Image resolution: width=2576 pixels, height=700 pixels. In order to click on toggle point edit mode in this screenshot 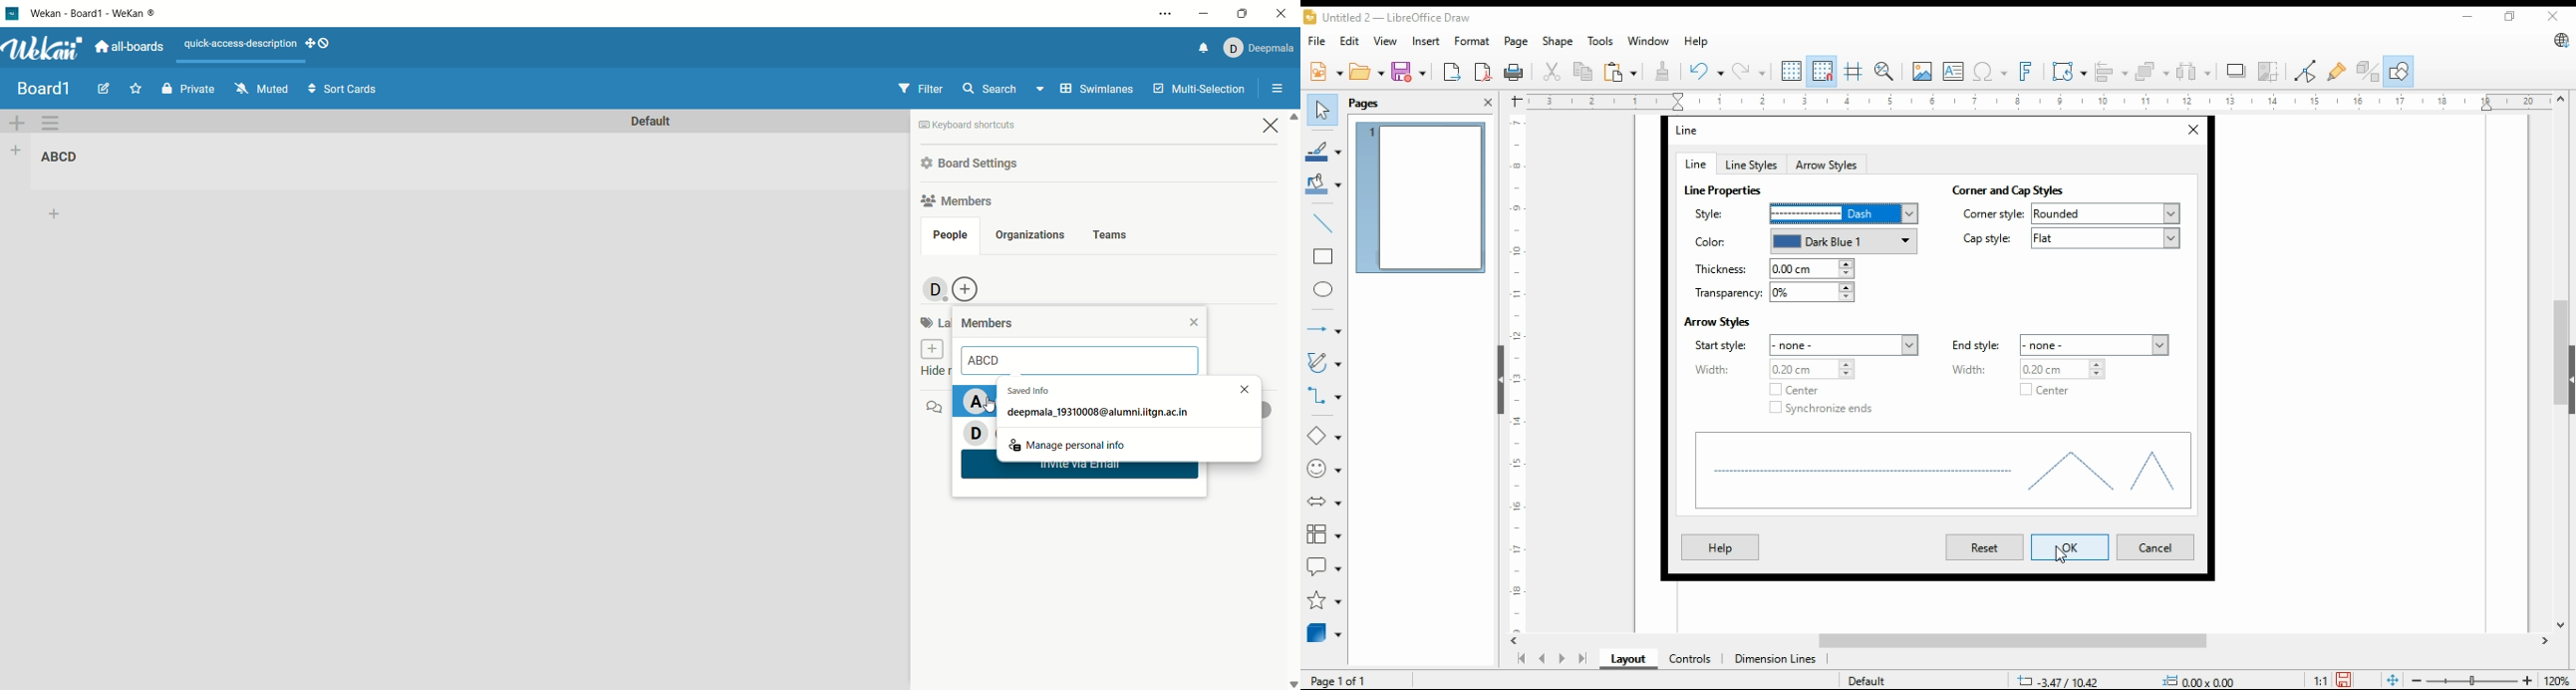, I will do `click(2306, 71)`.